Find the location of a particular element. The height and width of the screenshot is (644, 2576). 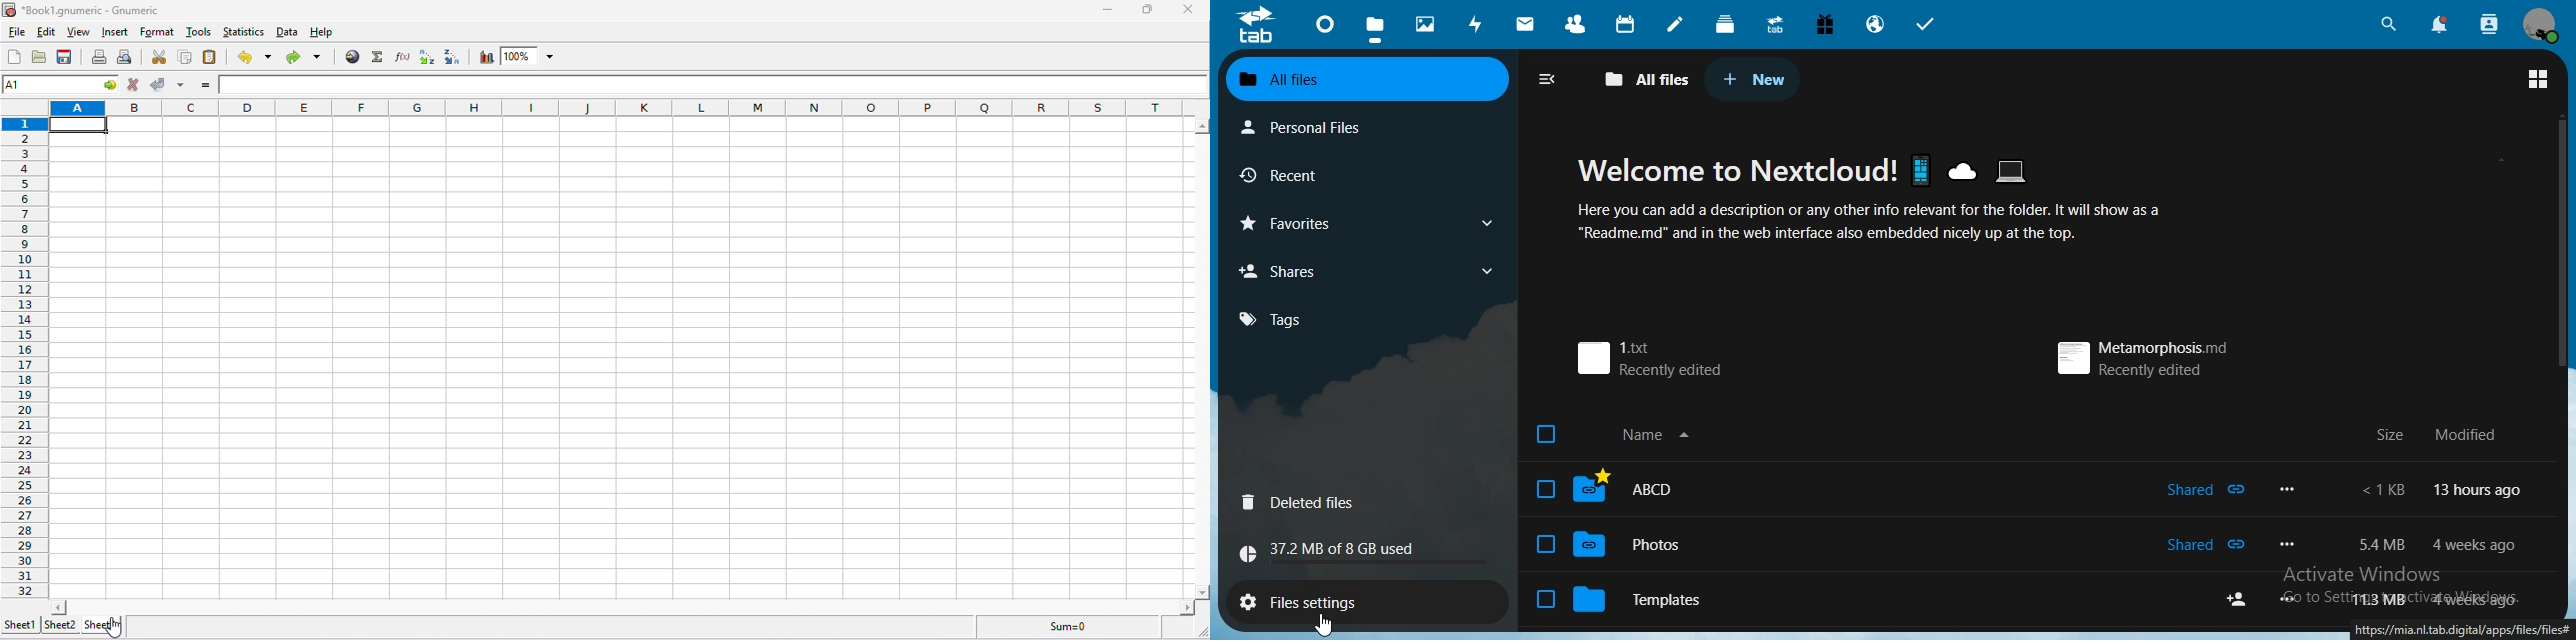

paste is located at coordinates (214, 59).